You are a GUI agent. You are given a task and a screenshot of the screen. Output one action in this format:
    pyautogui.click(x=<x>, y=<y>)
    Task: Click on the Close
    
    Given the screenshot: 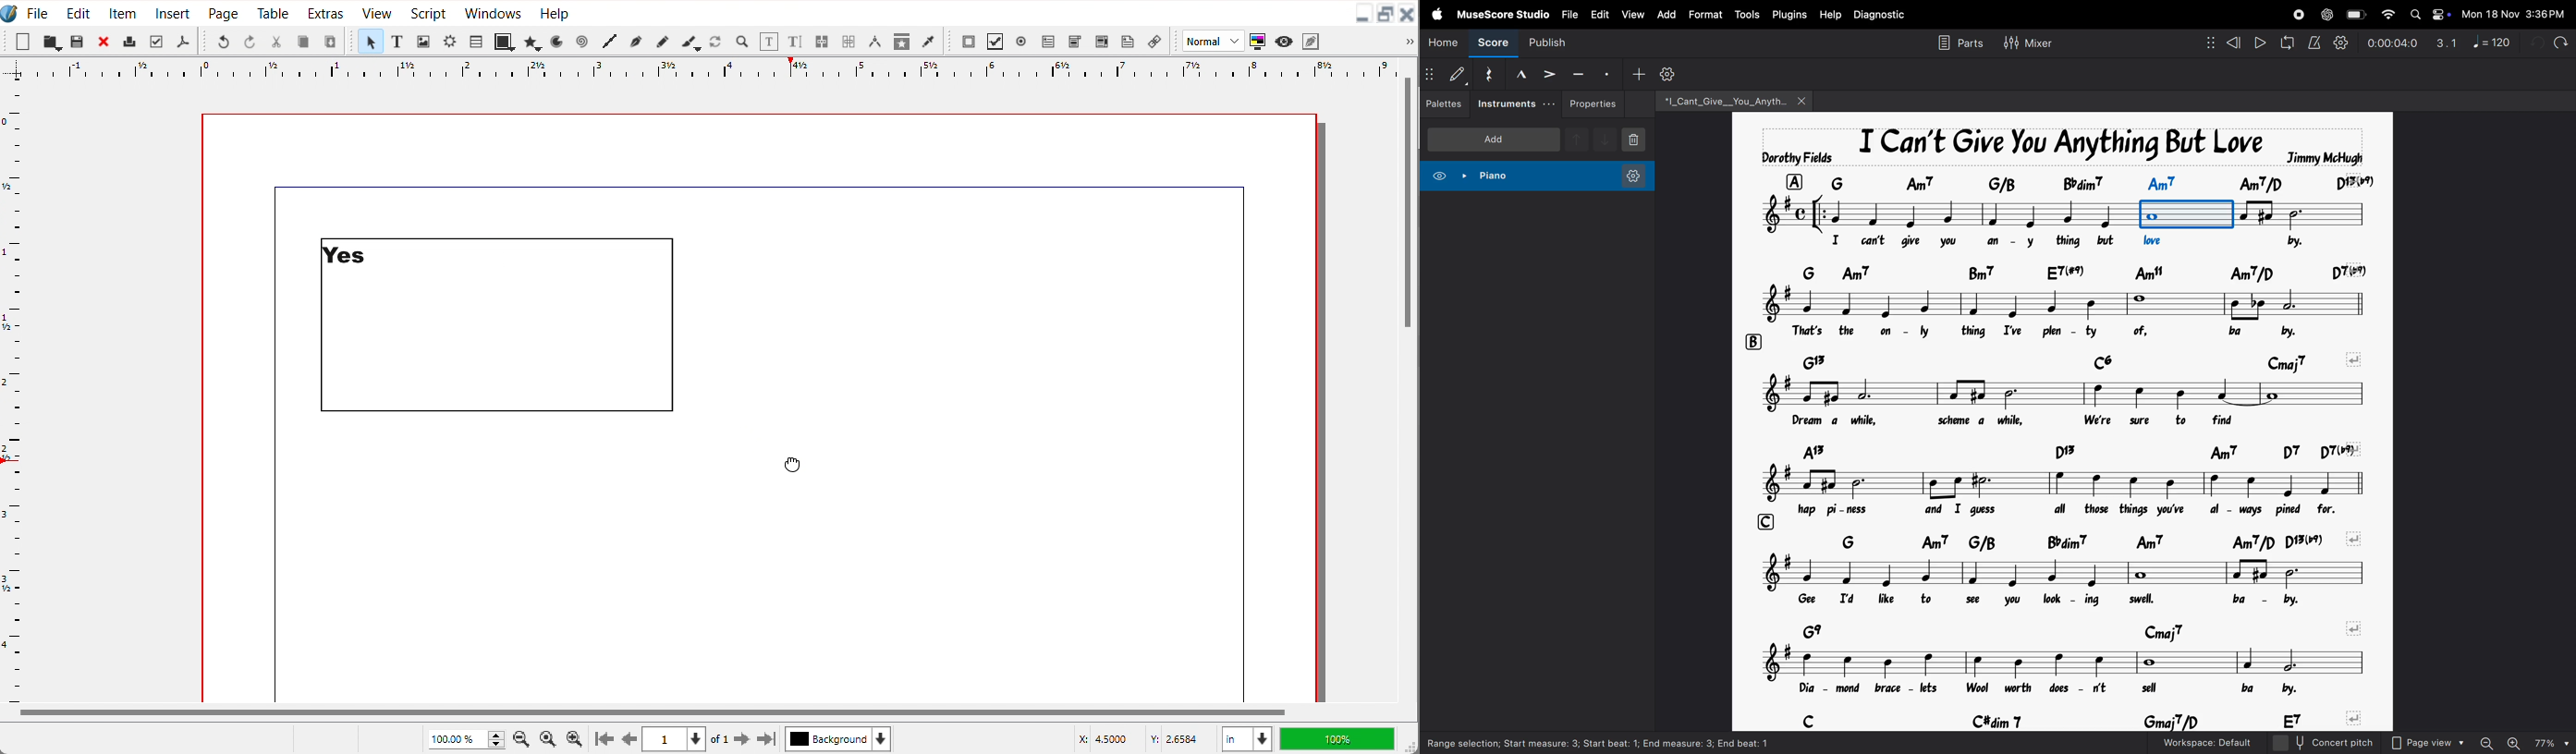 What is the action you would take?
    pyautogui.click(x=1408, y=15)
    